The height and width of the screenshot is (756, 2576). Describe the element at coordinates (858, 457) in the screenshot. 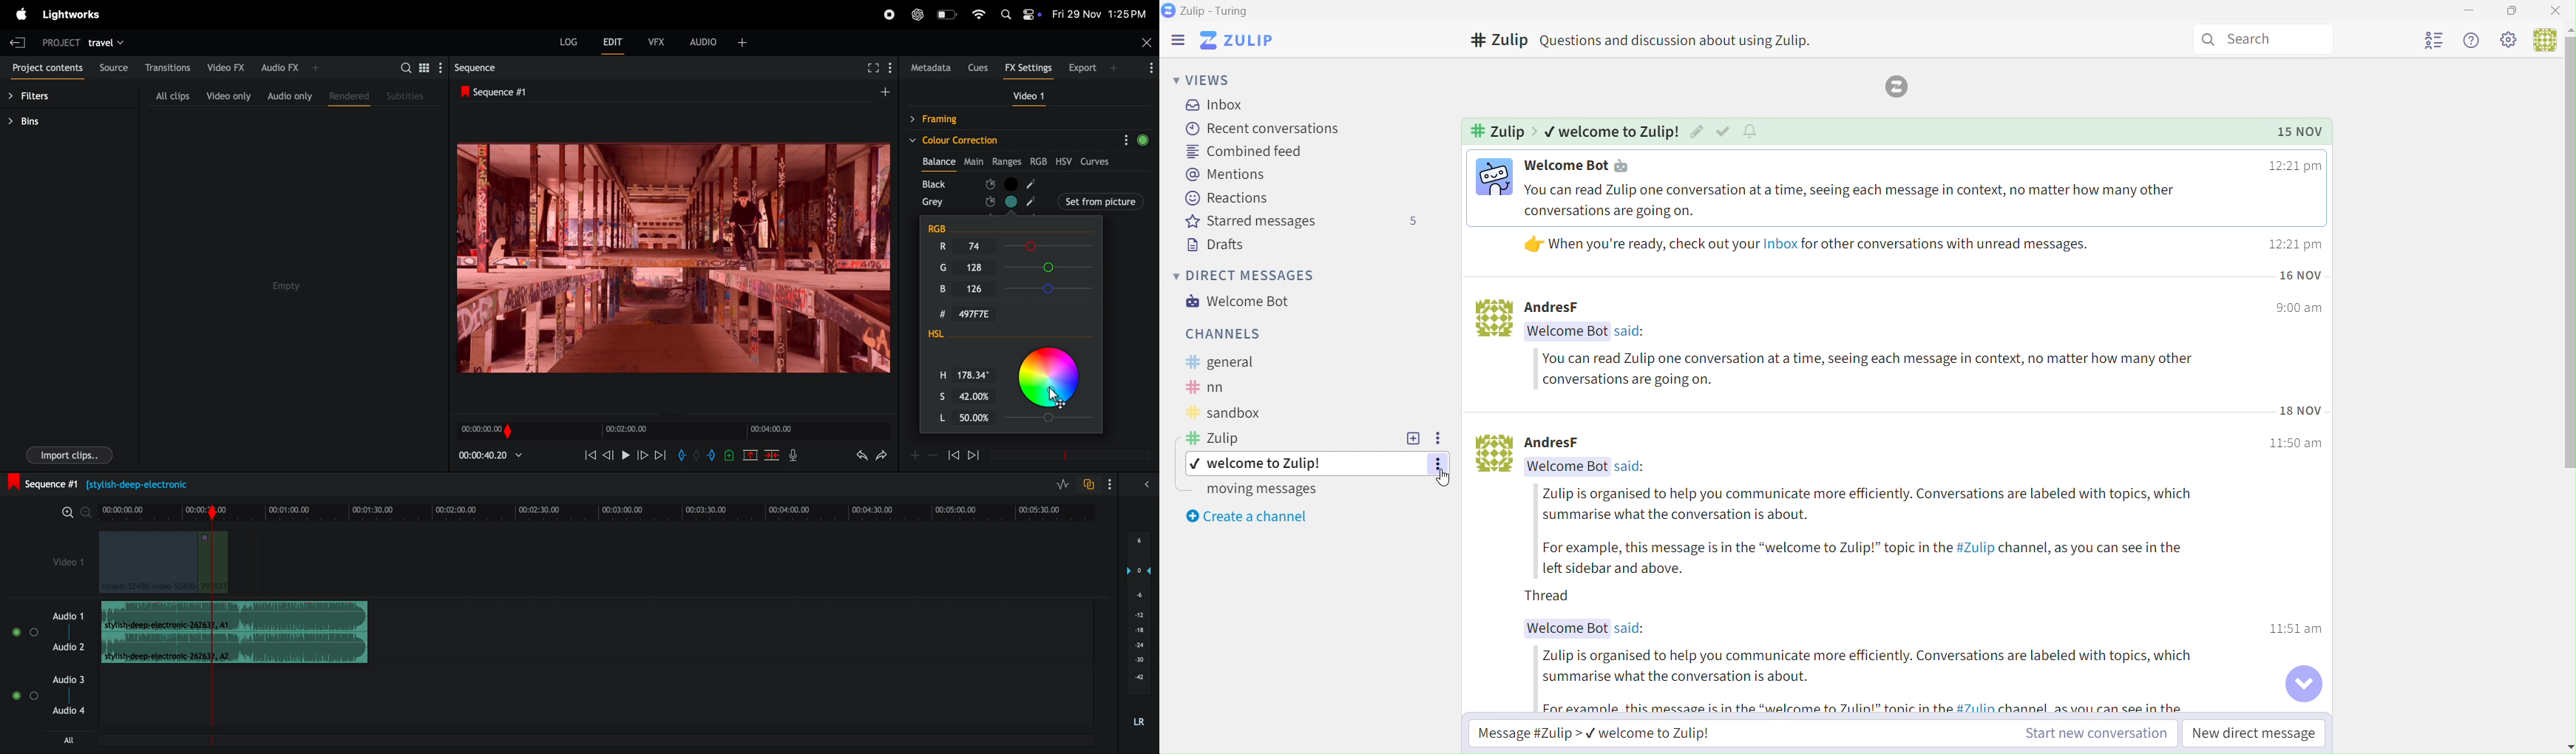

I see `undo` at that location.